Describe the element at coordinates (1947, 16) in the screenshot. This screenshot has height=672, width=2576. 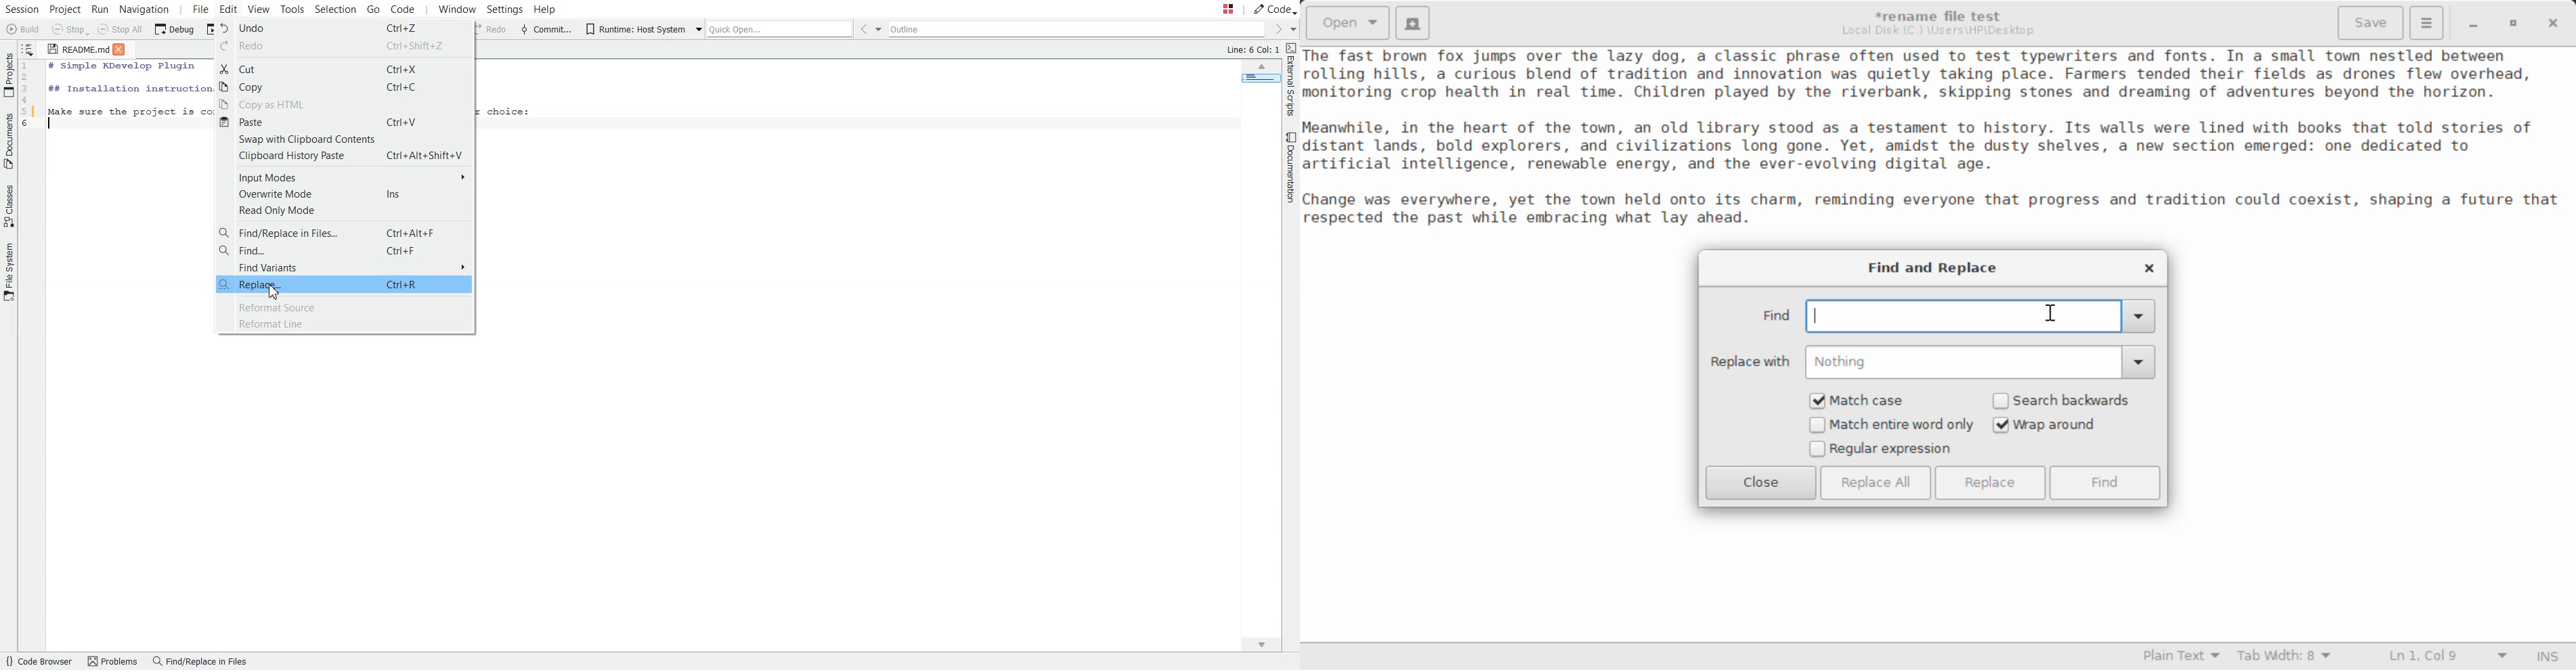
I see `*rename file test` at that location.